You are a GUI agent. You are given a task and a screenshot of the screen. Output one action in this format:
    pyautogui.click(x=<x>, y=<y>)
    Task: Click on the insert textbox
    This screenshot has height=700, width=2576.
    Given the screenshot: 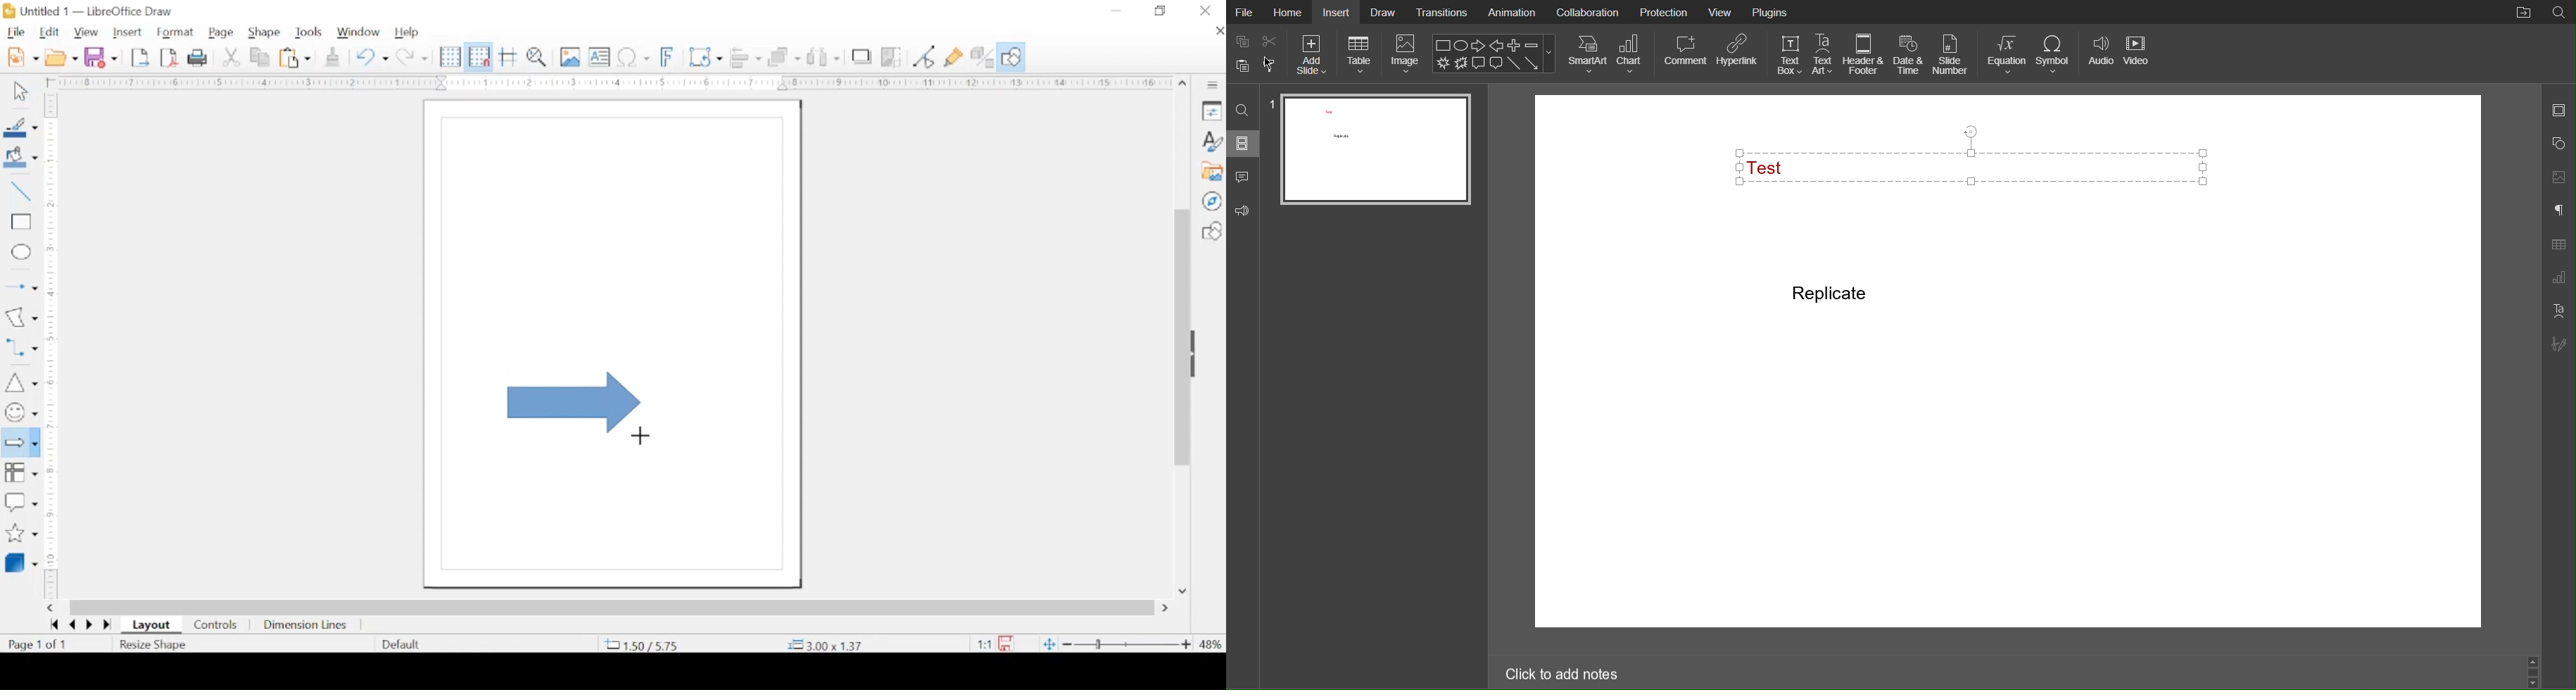 What is the action you would take?
    pyautogui.click(x=599, y=57)
    